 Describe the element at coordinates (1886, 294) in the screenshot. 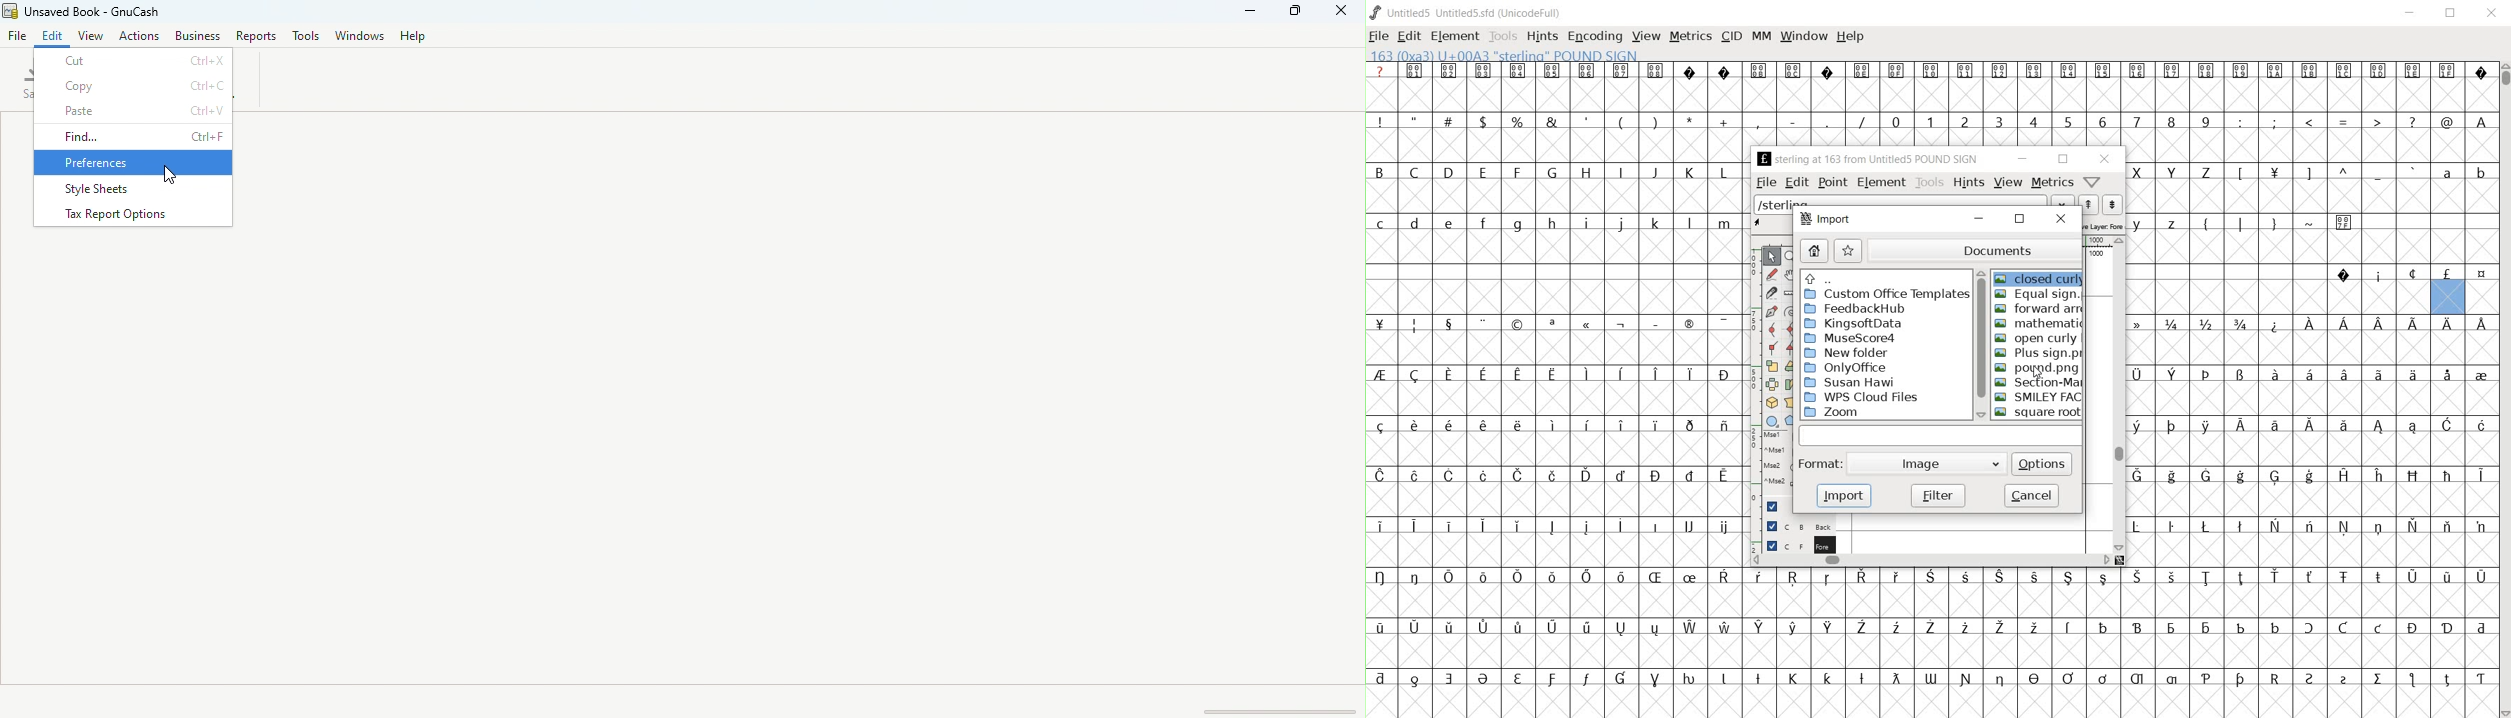

I see `Custom Office Templates` at that location.